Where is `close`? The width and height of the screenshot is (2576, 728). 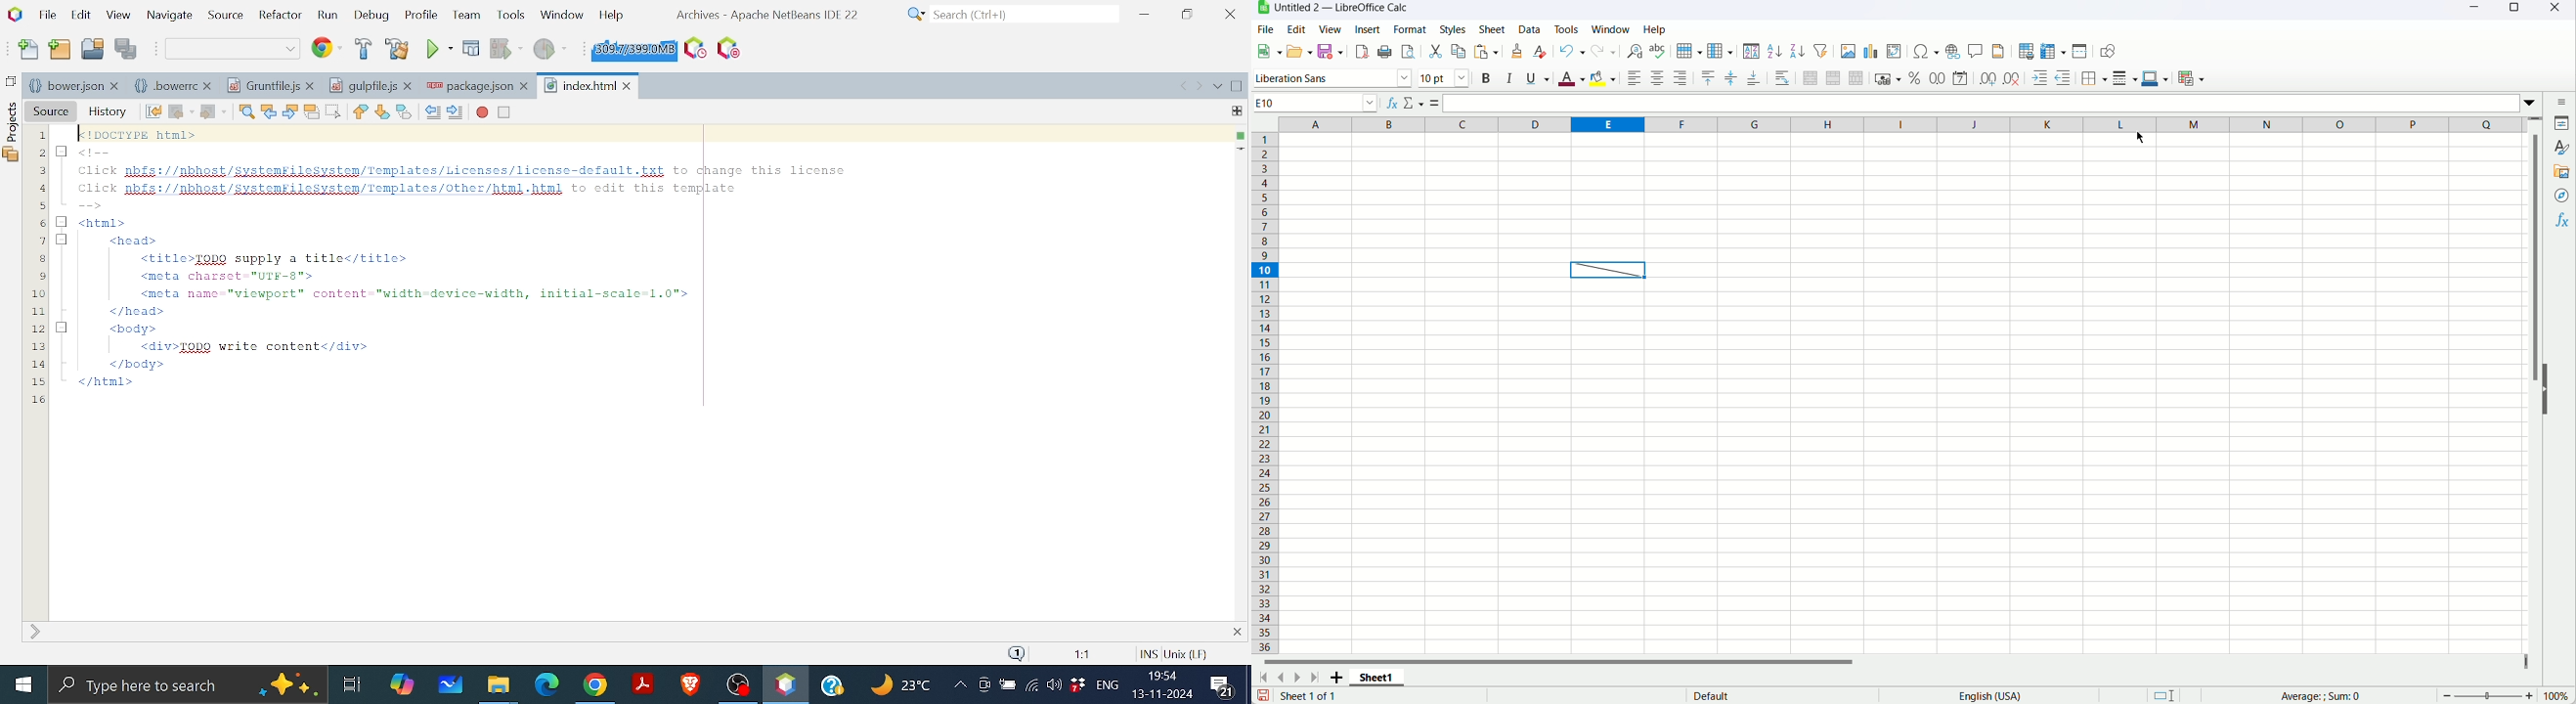
close is located at coordinates (628, 85).